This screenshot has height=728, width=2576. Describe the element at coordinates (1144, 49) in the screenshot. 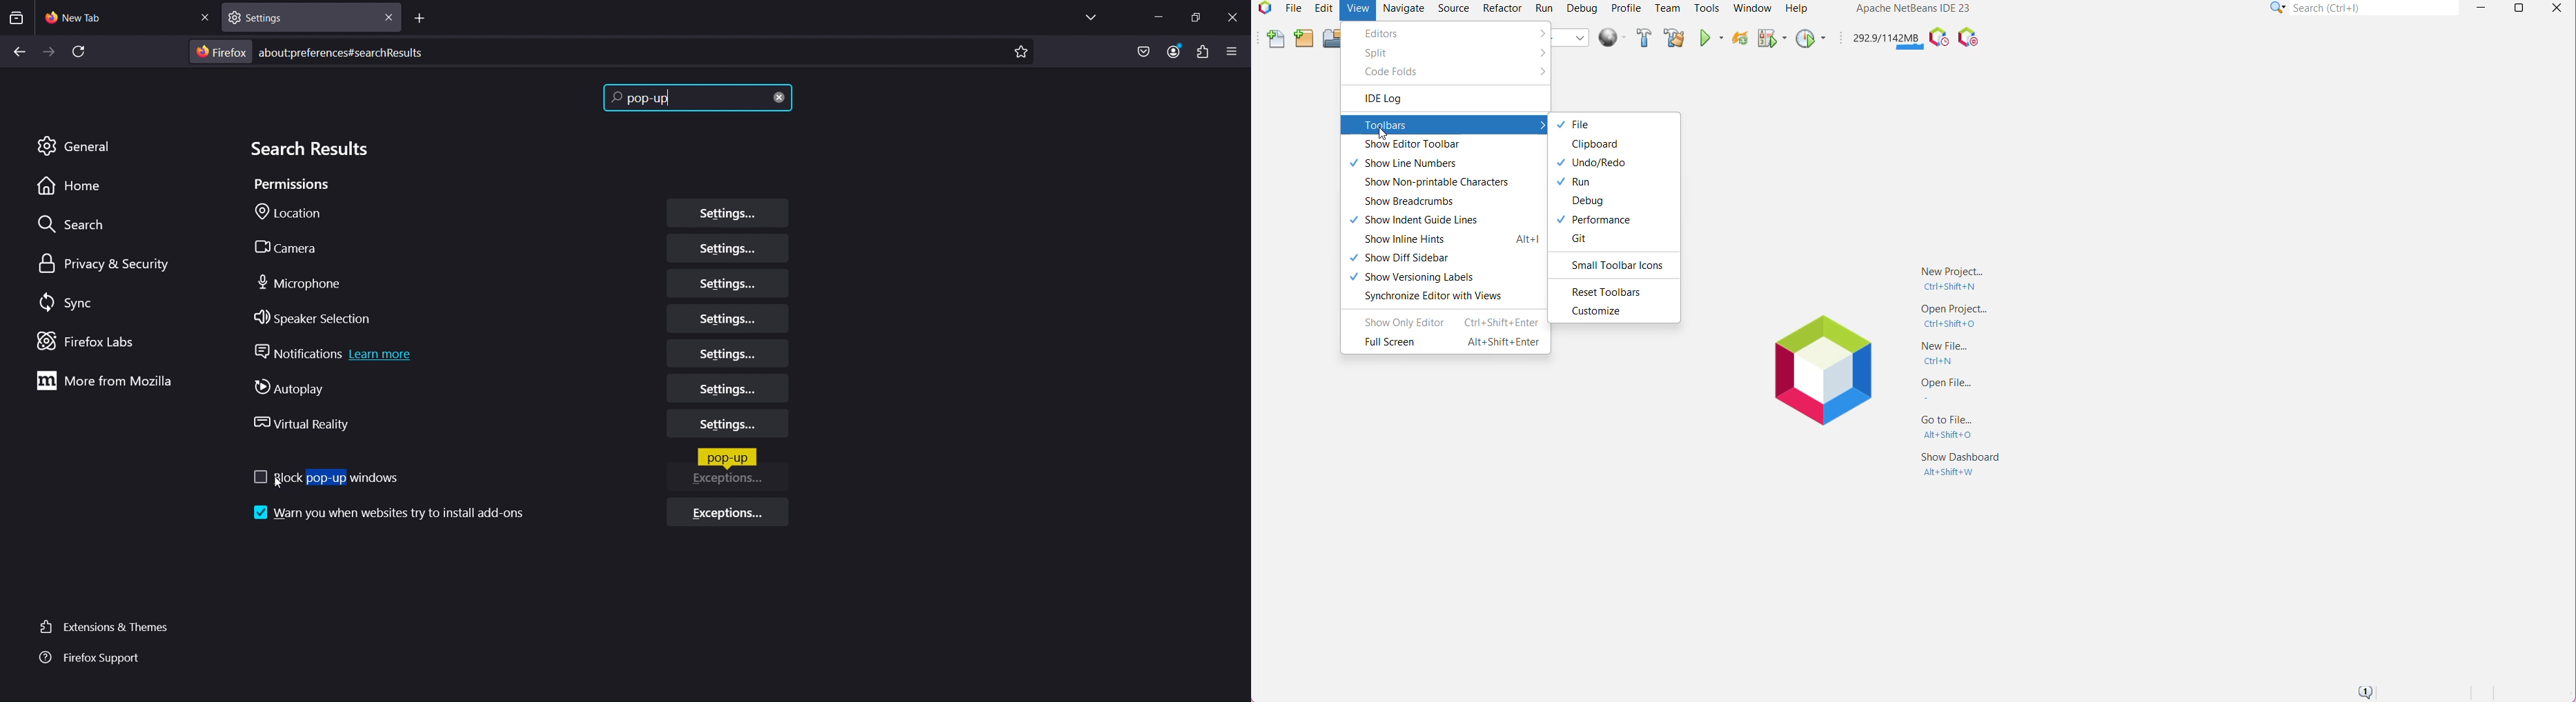

I see `Save to Pocket` at that location.